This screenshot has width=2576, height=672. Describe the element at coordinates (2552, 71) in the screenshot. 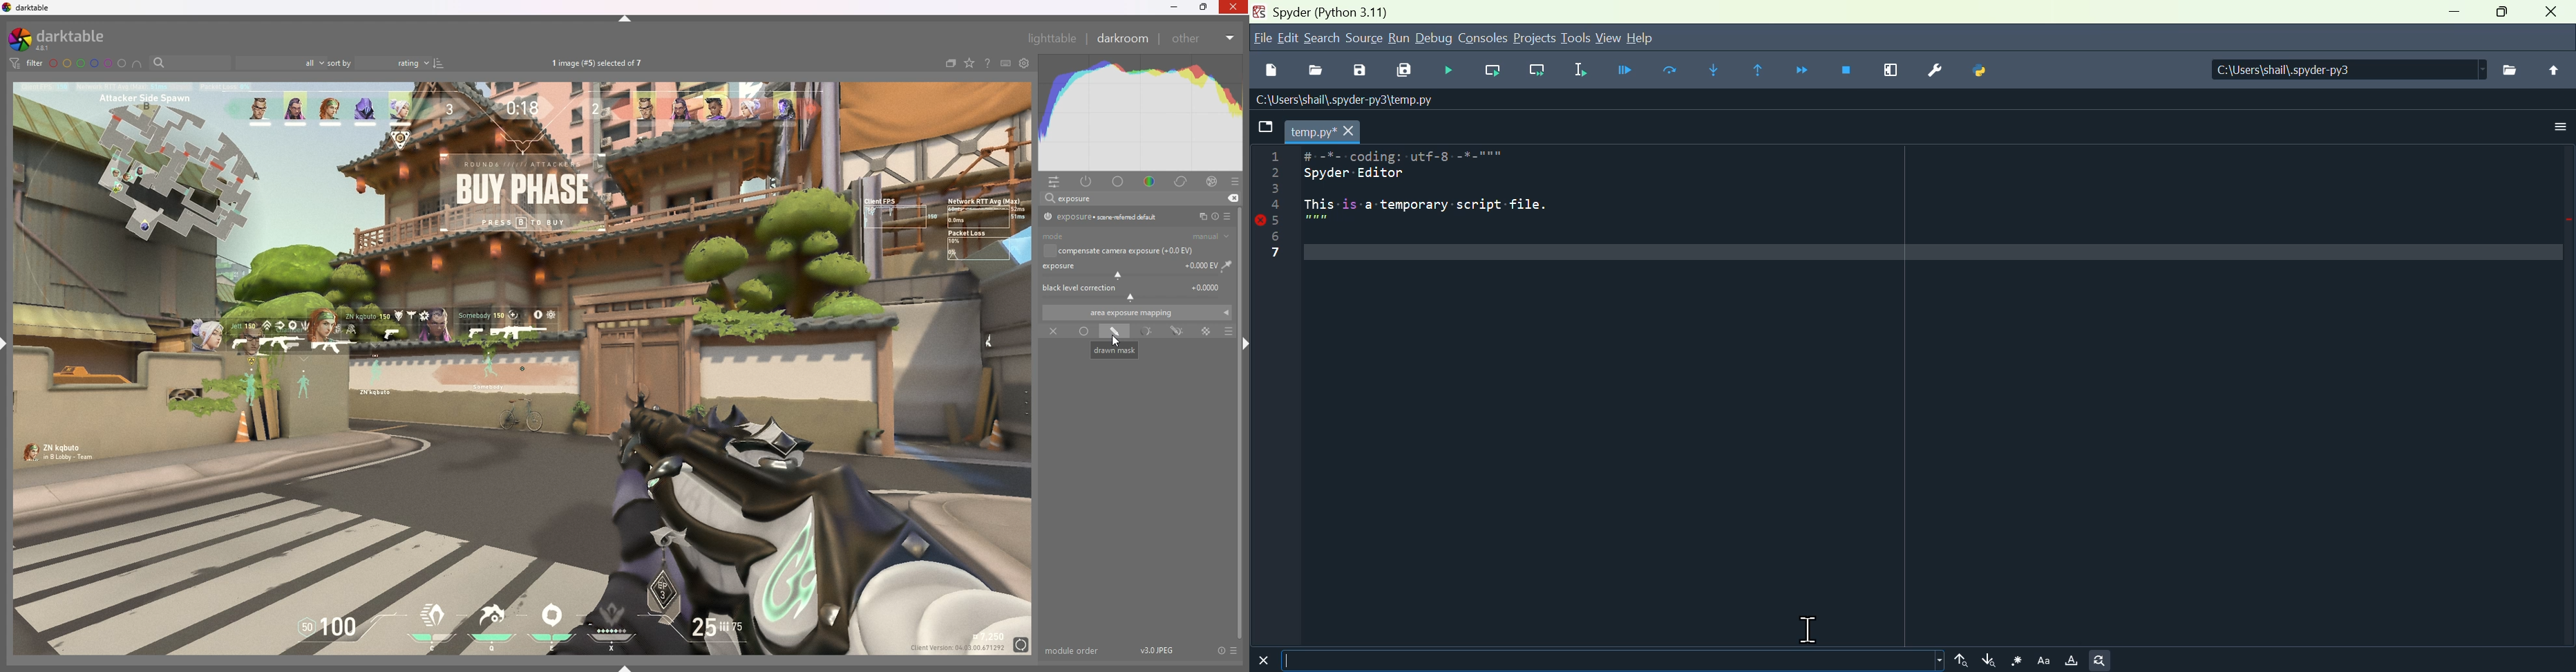

I see `Upload file` at that location.